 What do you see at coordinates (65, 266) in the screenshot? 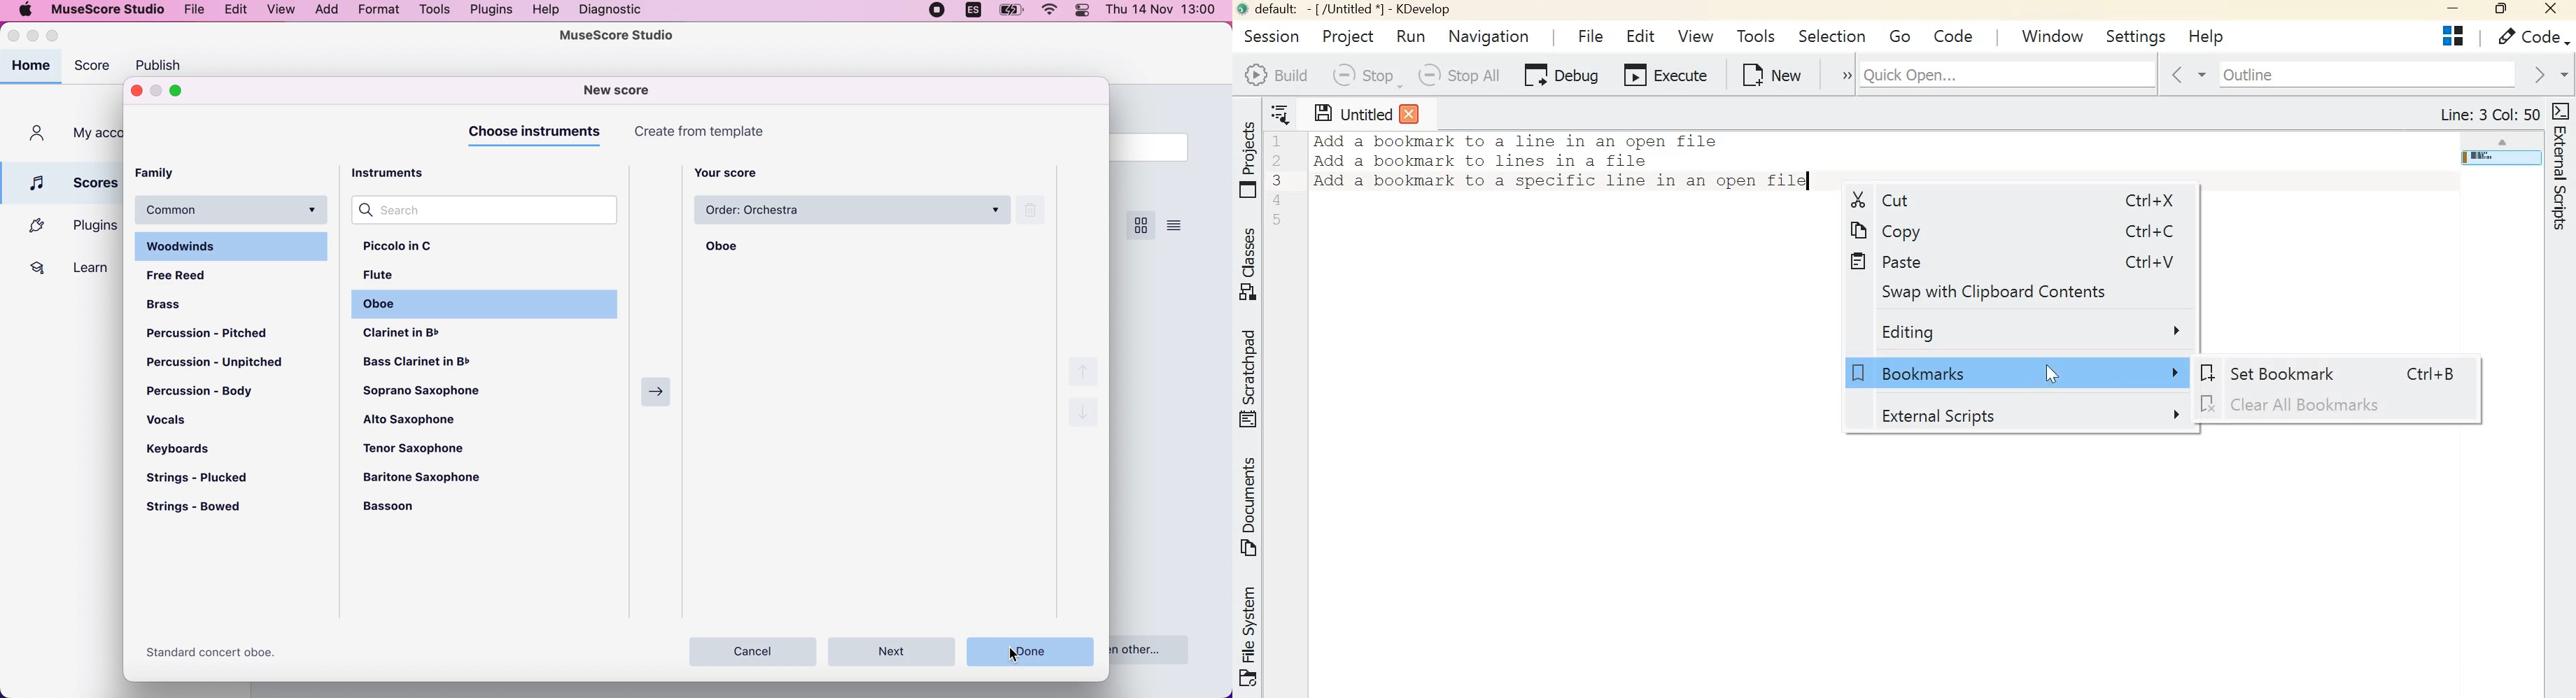
I see `learn` at bounding box center [65, 266].